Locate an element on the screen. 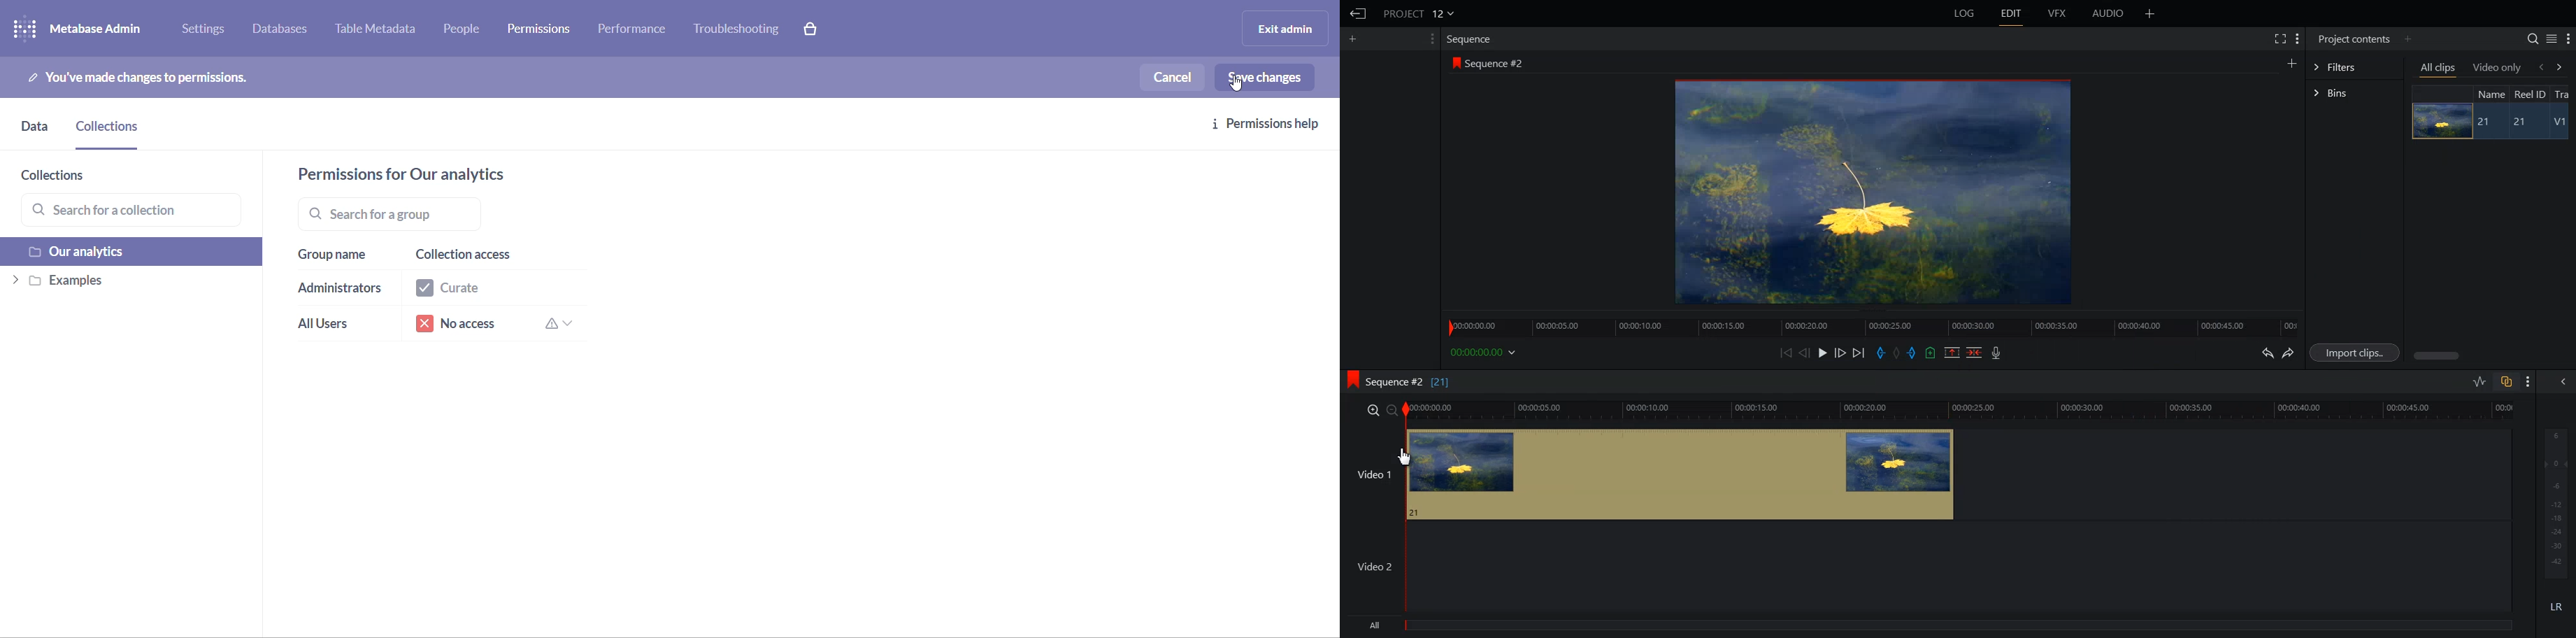 This screenshot has width=2576, height=644. cancel is located at coordinates (1175, 76).